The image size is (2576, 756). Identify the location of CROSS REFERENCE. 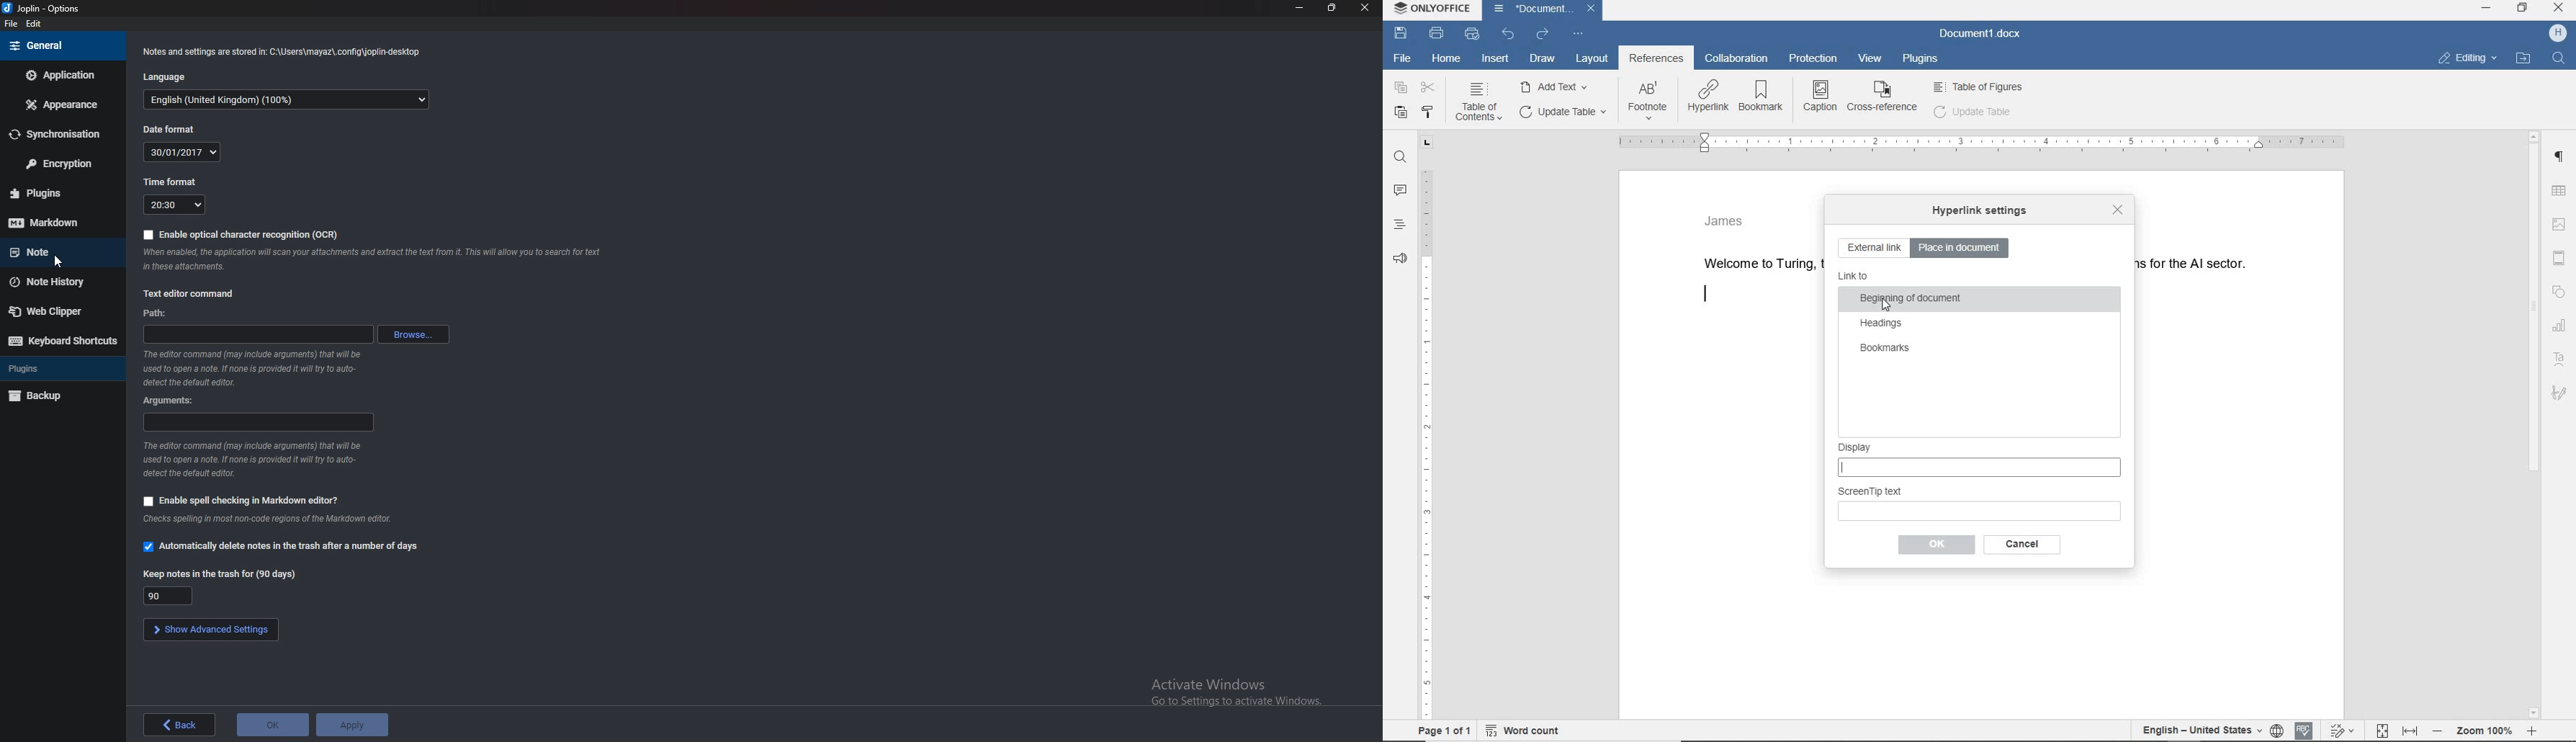
(1883, 96).